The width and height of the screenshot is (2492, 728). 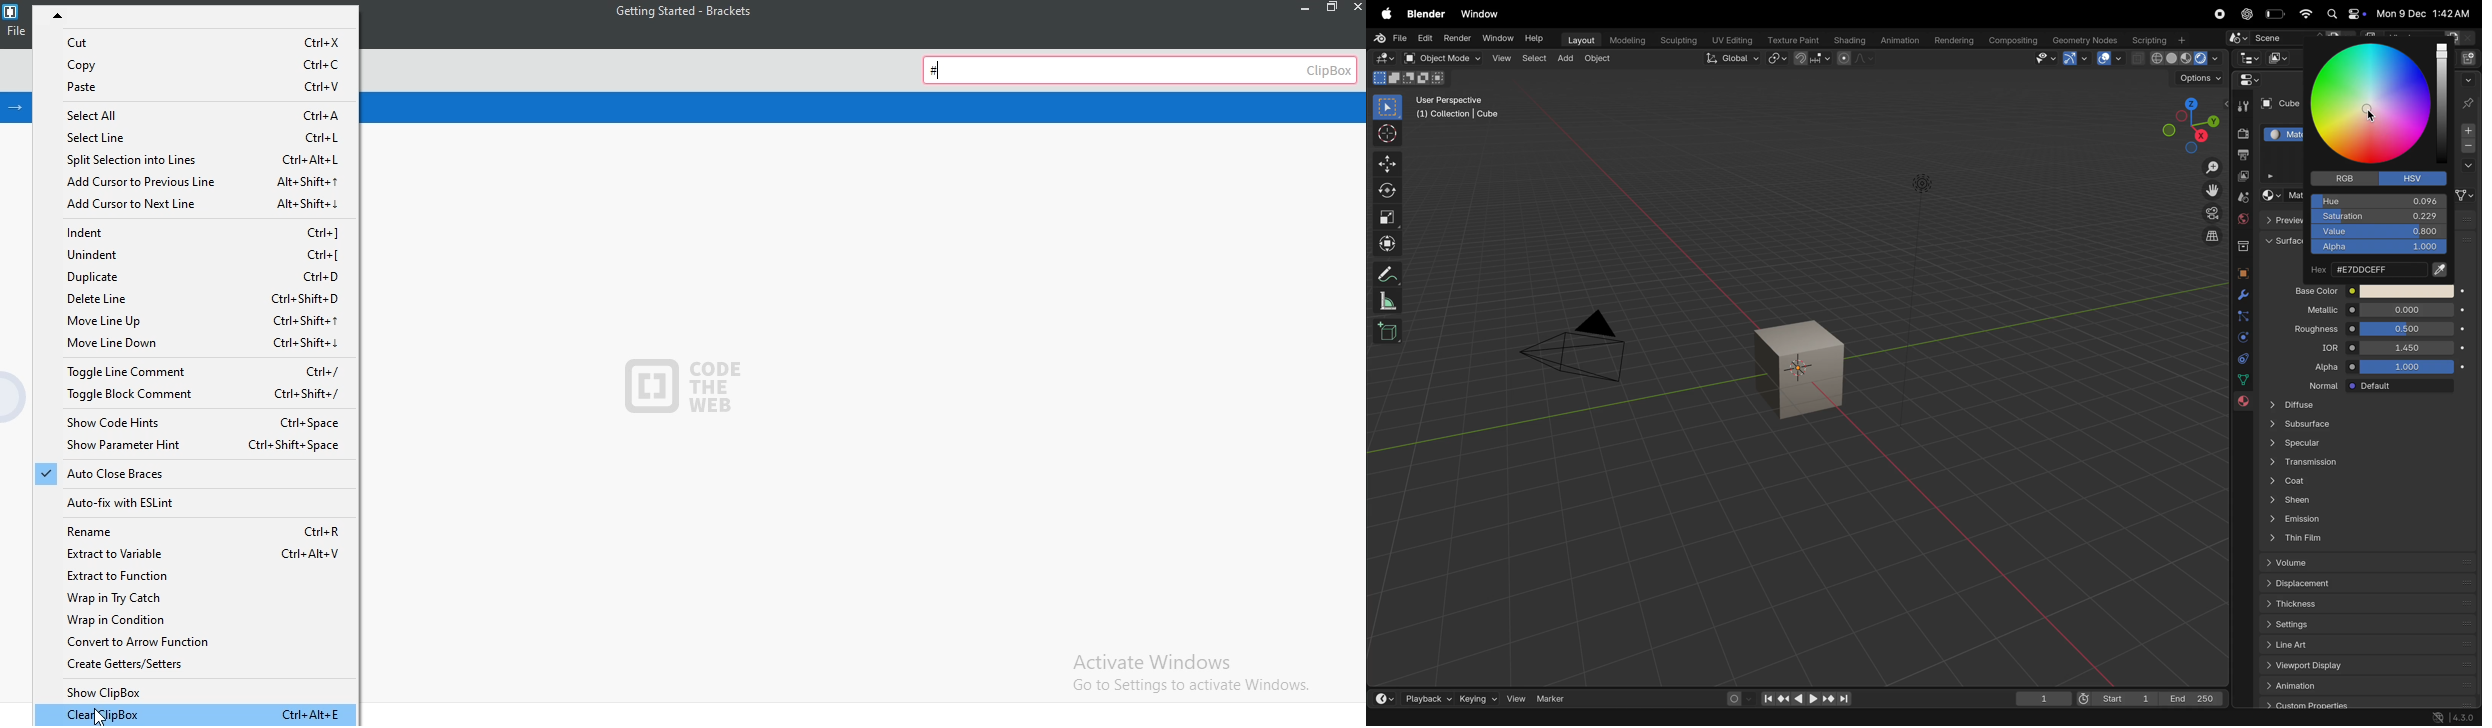 I want to click on scale, so click(x=1387, y=217).